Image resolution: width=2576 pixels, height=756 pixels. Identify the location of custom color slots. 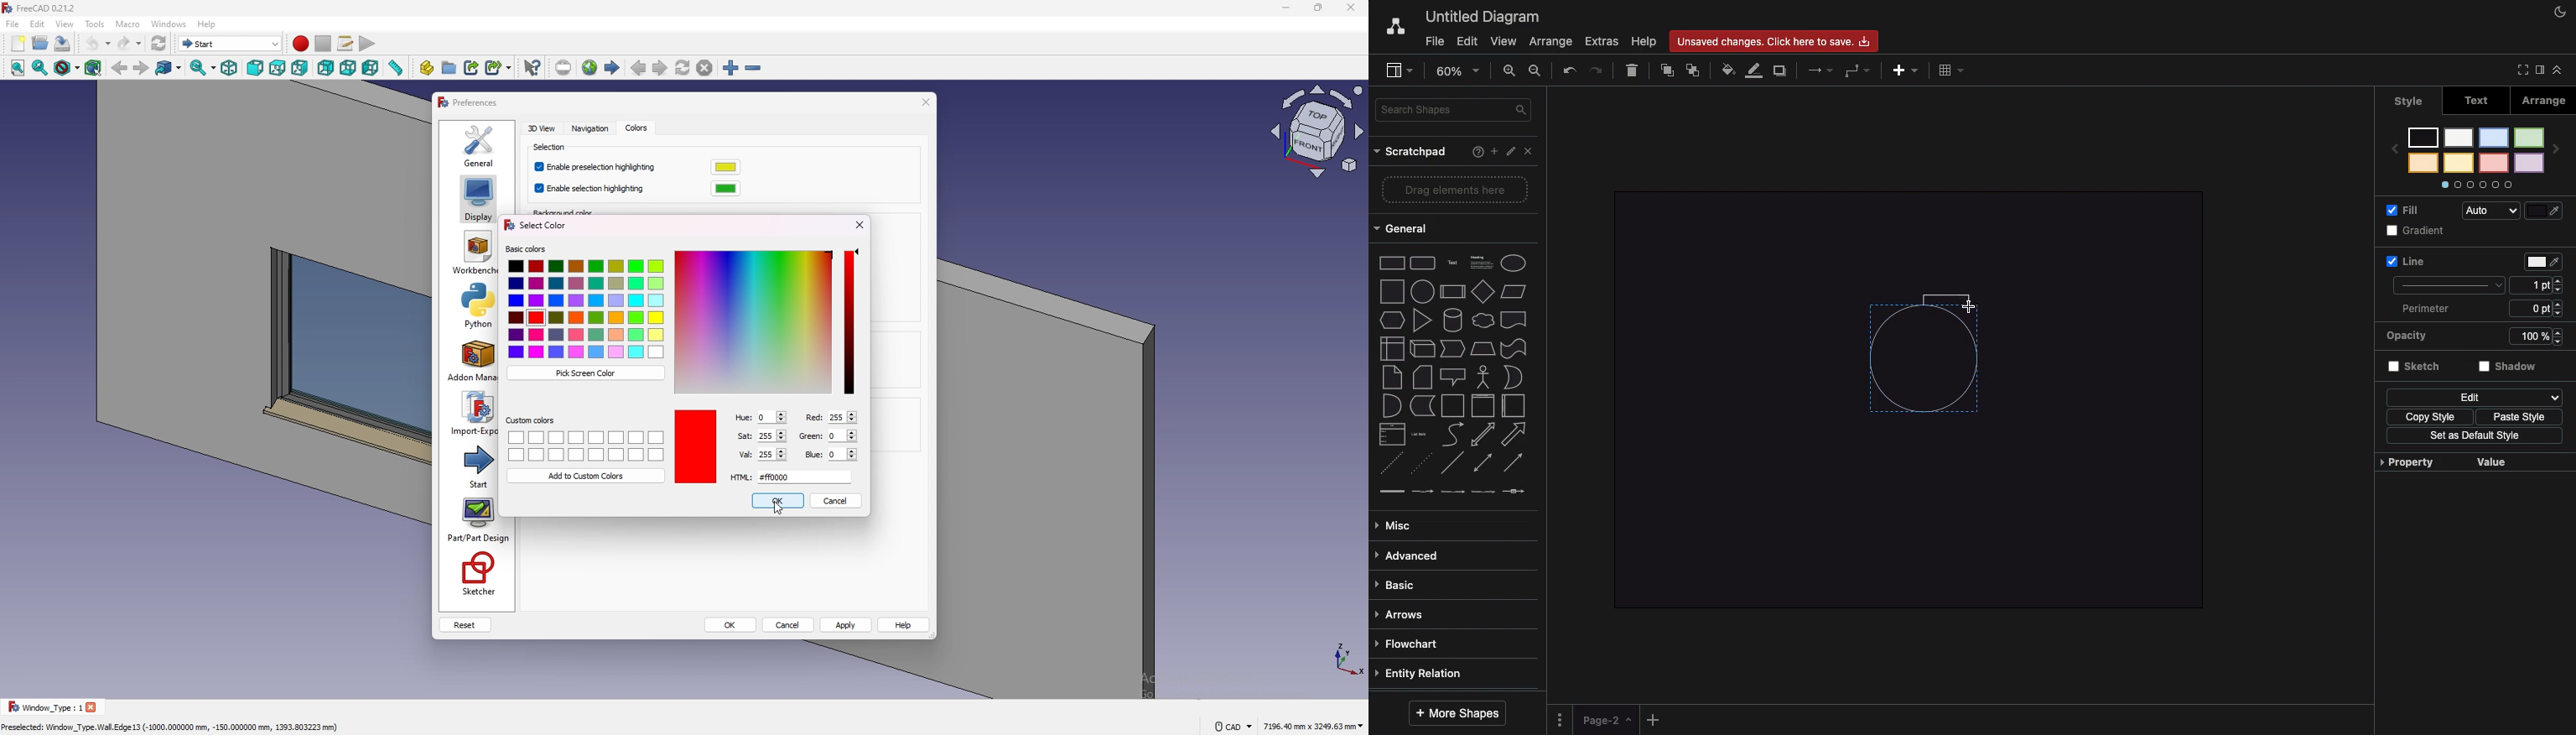
(586, 445).